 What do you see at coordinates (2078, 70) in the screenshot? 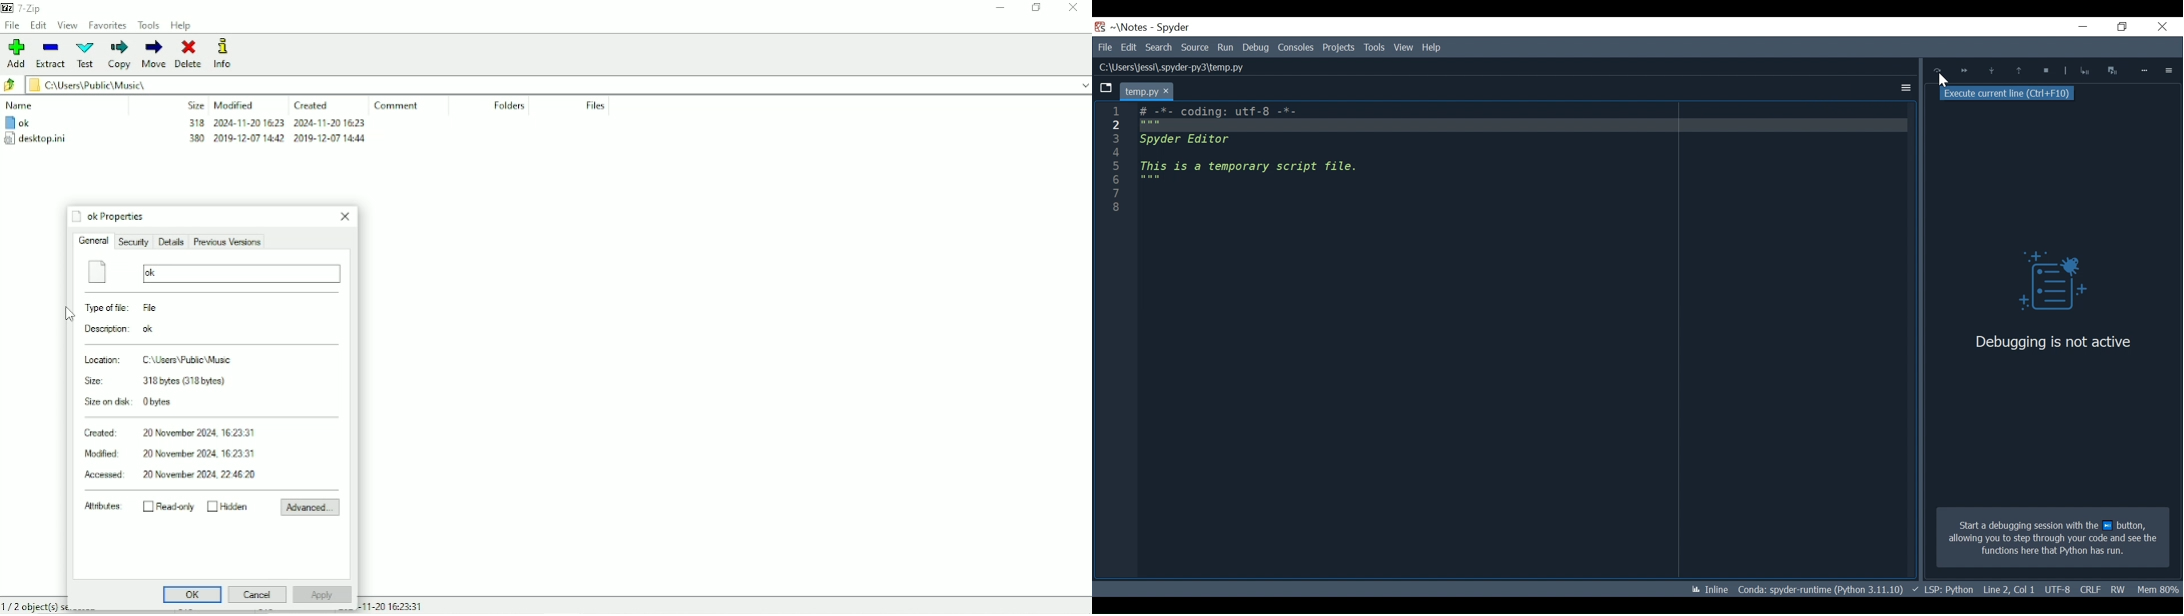
I see `Stop Debugging` at bounding box center [2078, 70].